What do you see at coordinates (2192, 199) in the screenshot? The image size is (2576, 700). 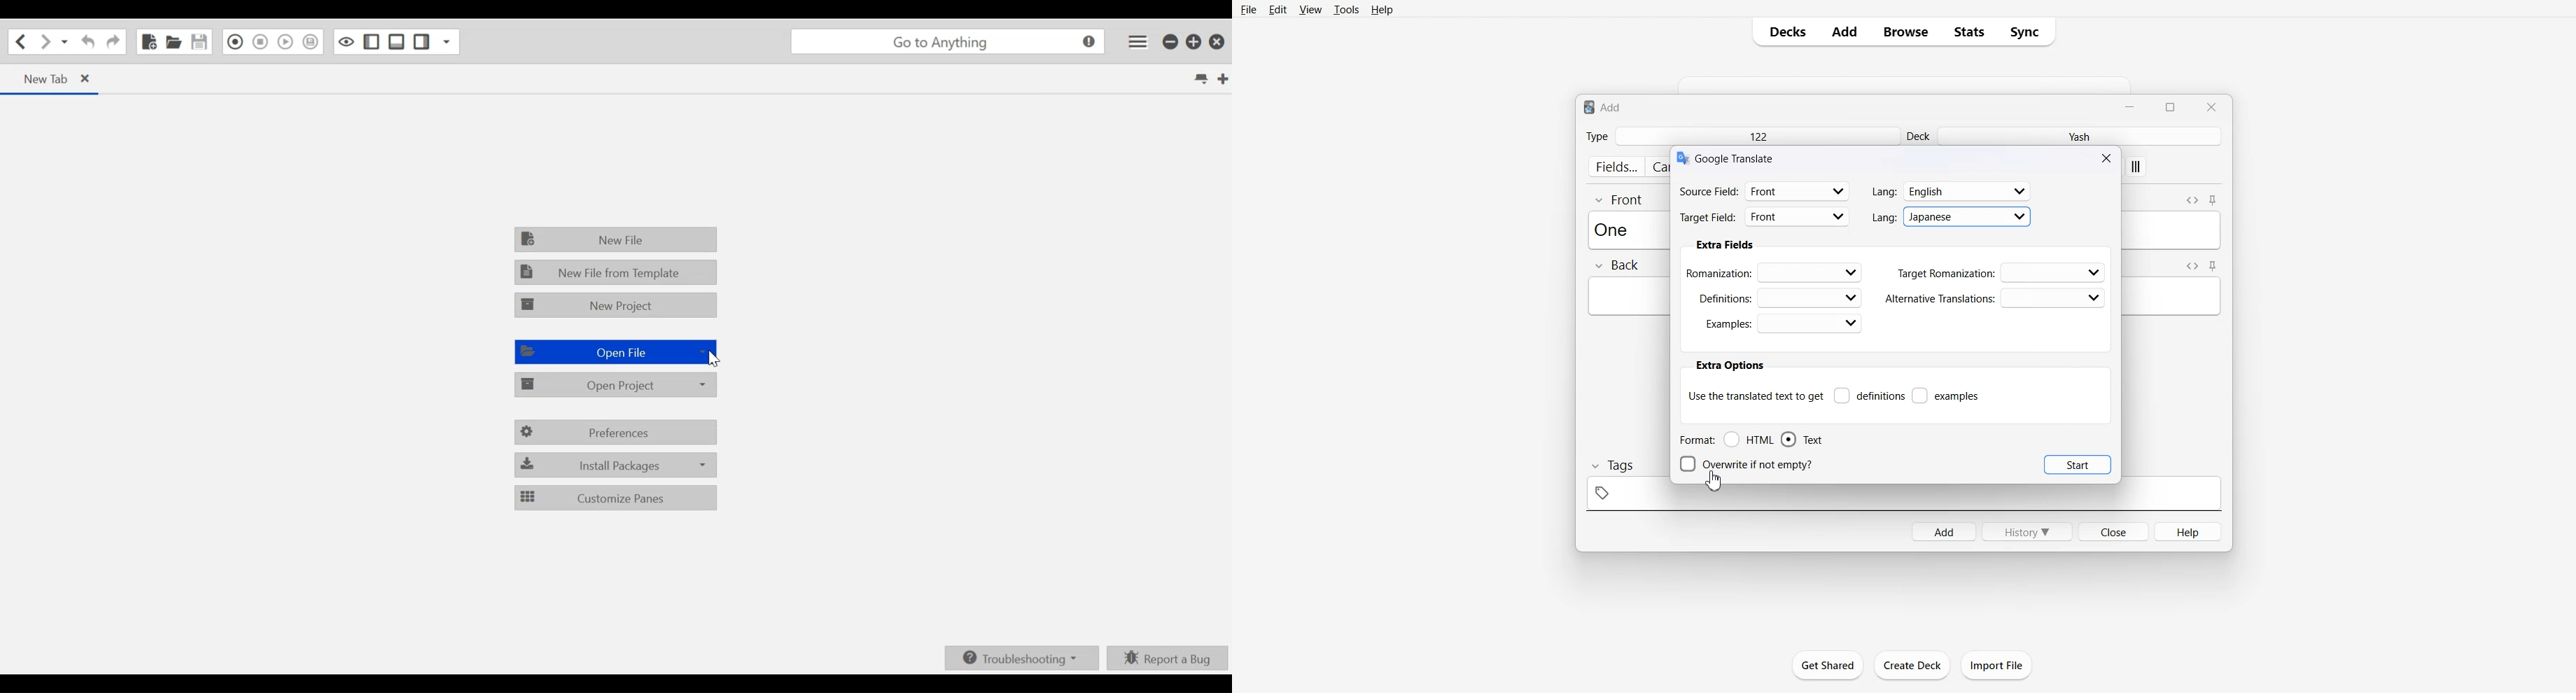 I see `Toggle HTML Editor` at bounding box center [2192, 199].